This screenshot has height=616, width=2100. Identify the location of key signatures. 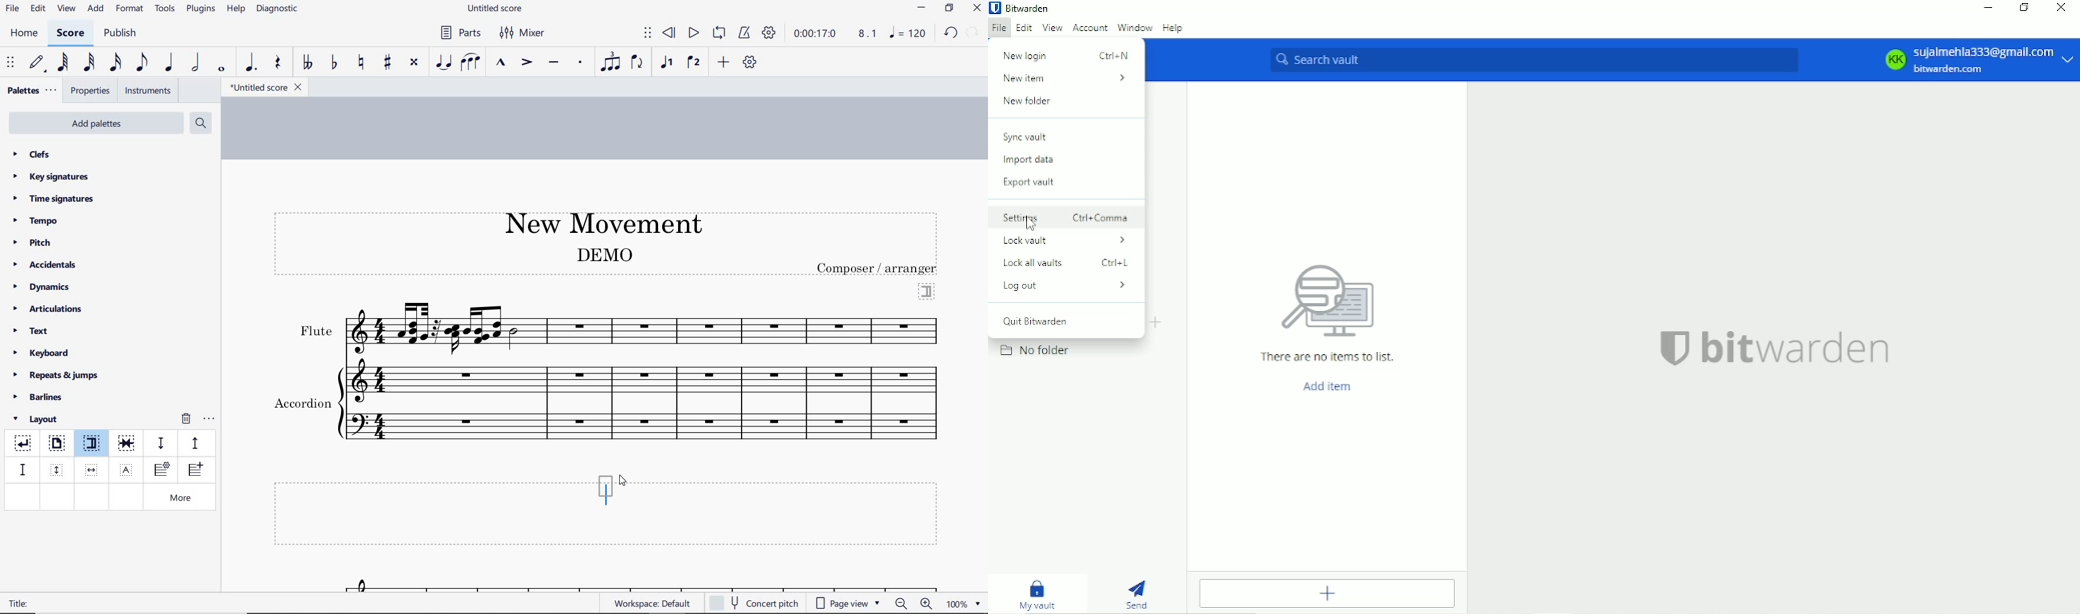
(50, 176).